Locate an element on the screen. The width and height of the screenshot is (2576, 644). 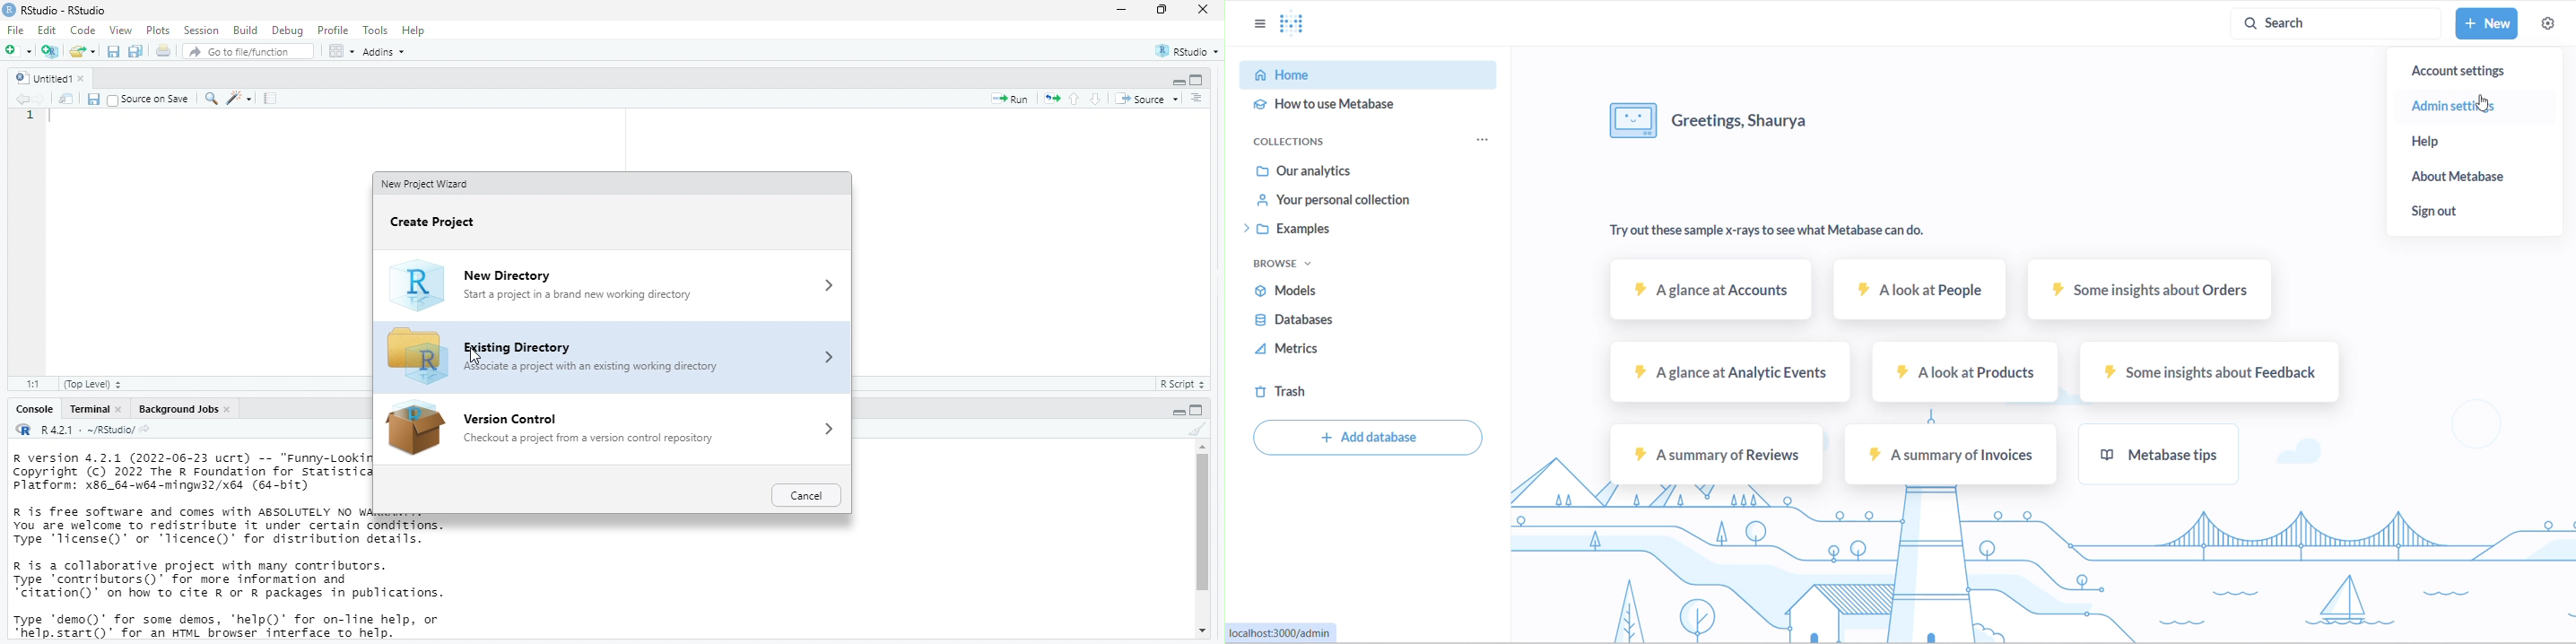
minimize is located at coordinates (1175, 410).